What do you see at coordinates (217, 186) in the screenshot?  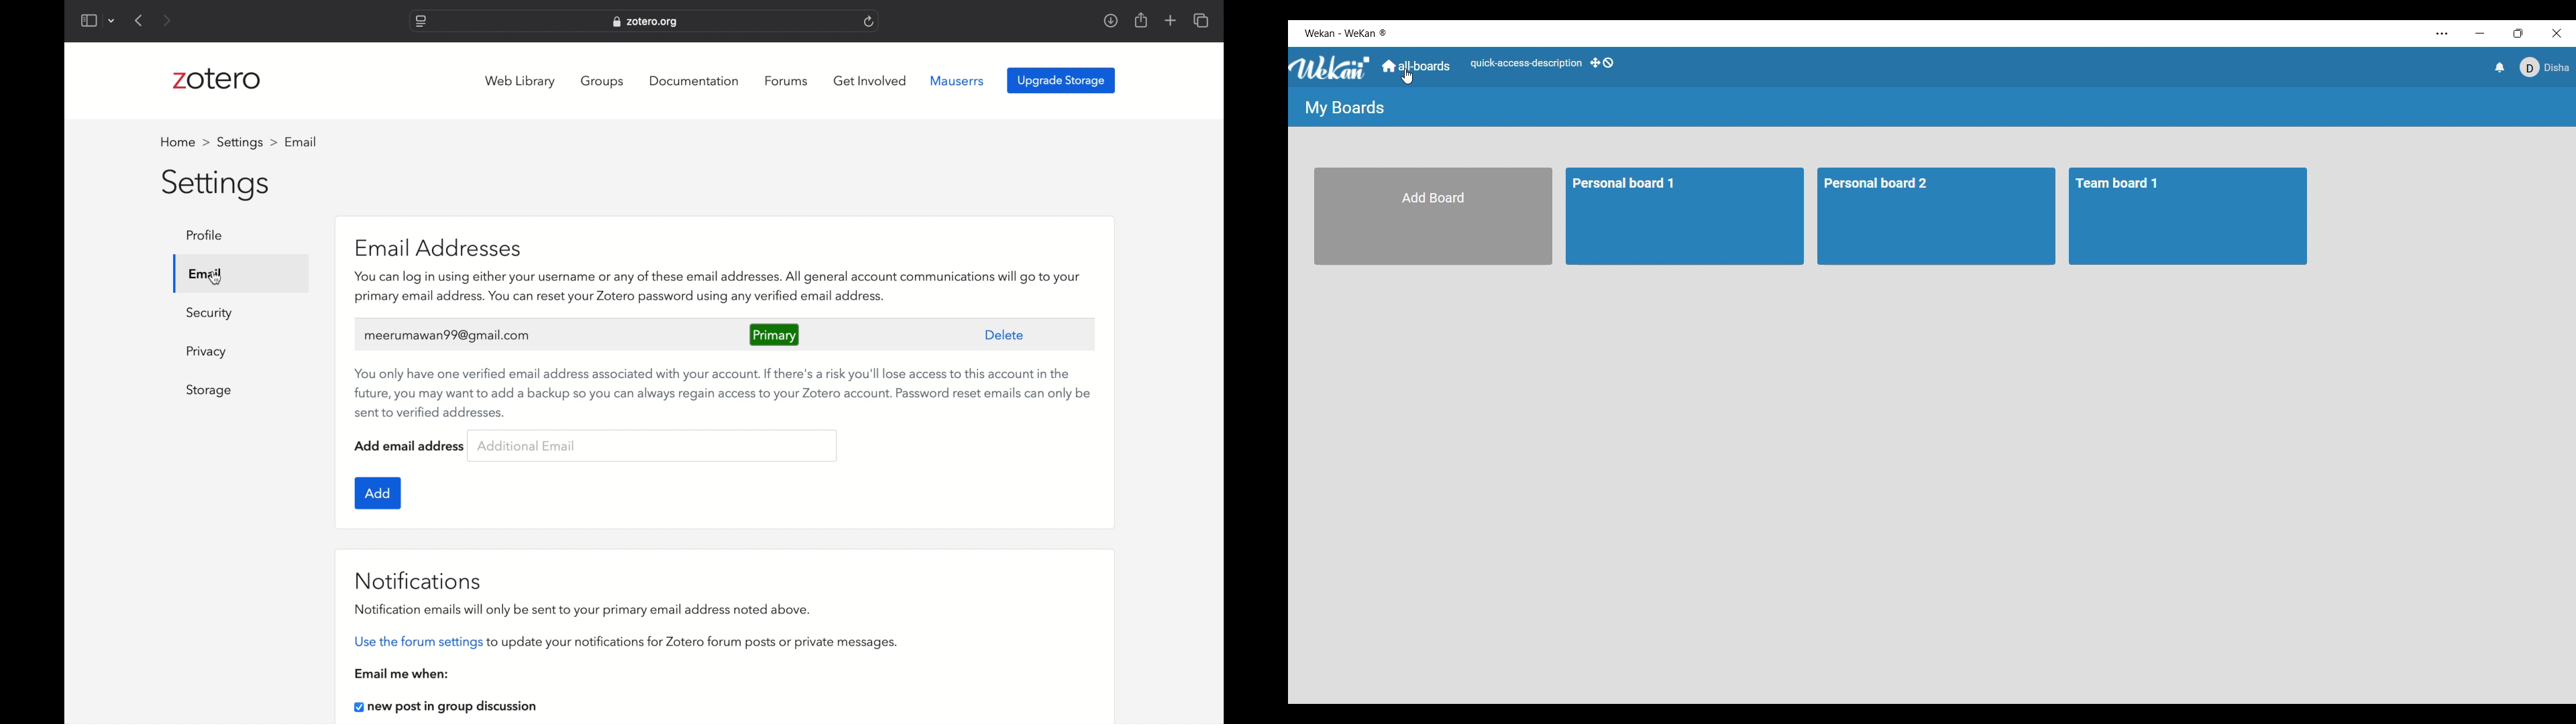 I see `settings` at bounding box center [217, 186].